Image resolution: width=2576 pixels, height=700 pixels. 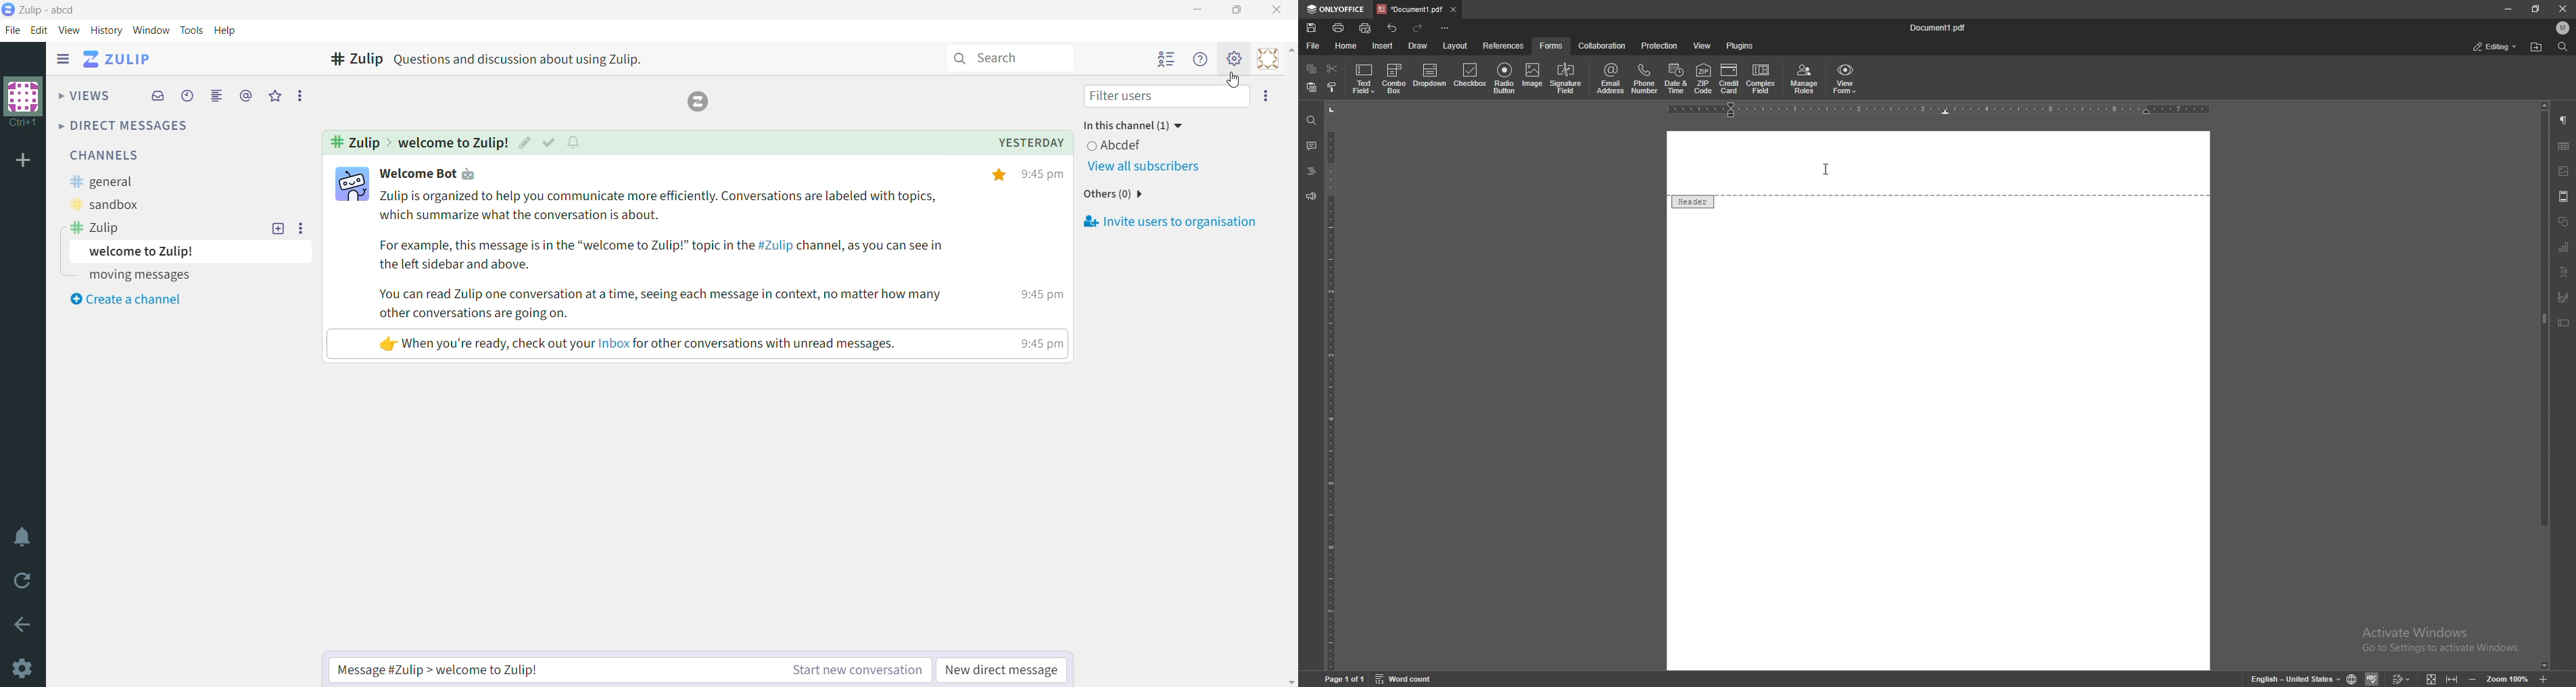 What do you see at coordinates (63, 59) in the screenshot?
I see `Show/Hide left sidebar` at bounding box center [63, 59].